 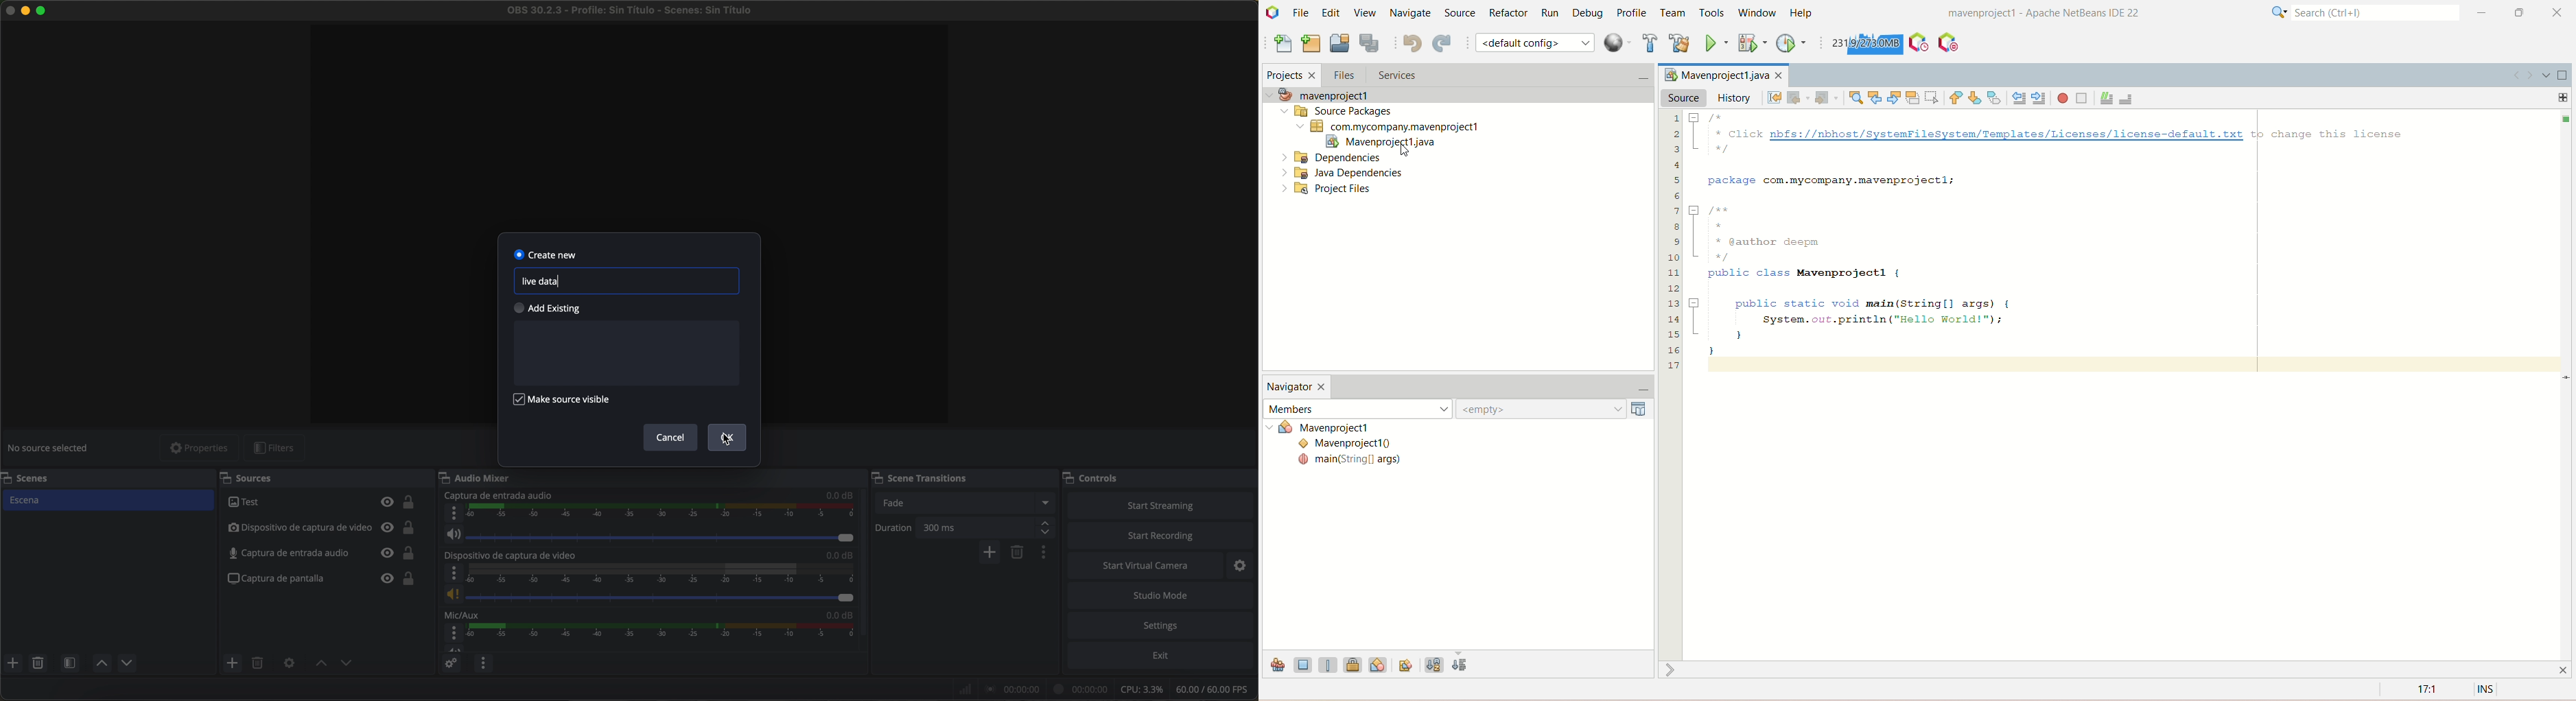 What do you see at coordinates (127, 664) in the screenshot?
I see `move sources down` at bounding box center [127, 664].